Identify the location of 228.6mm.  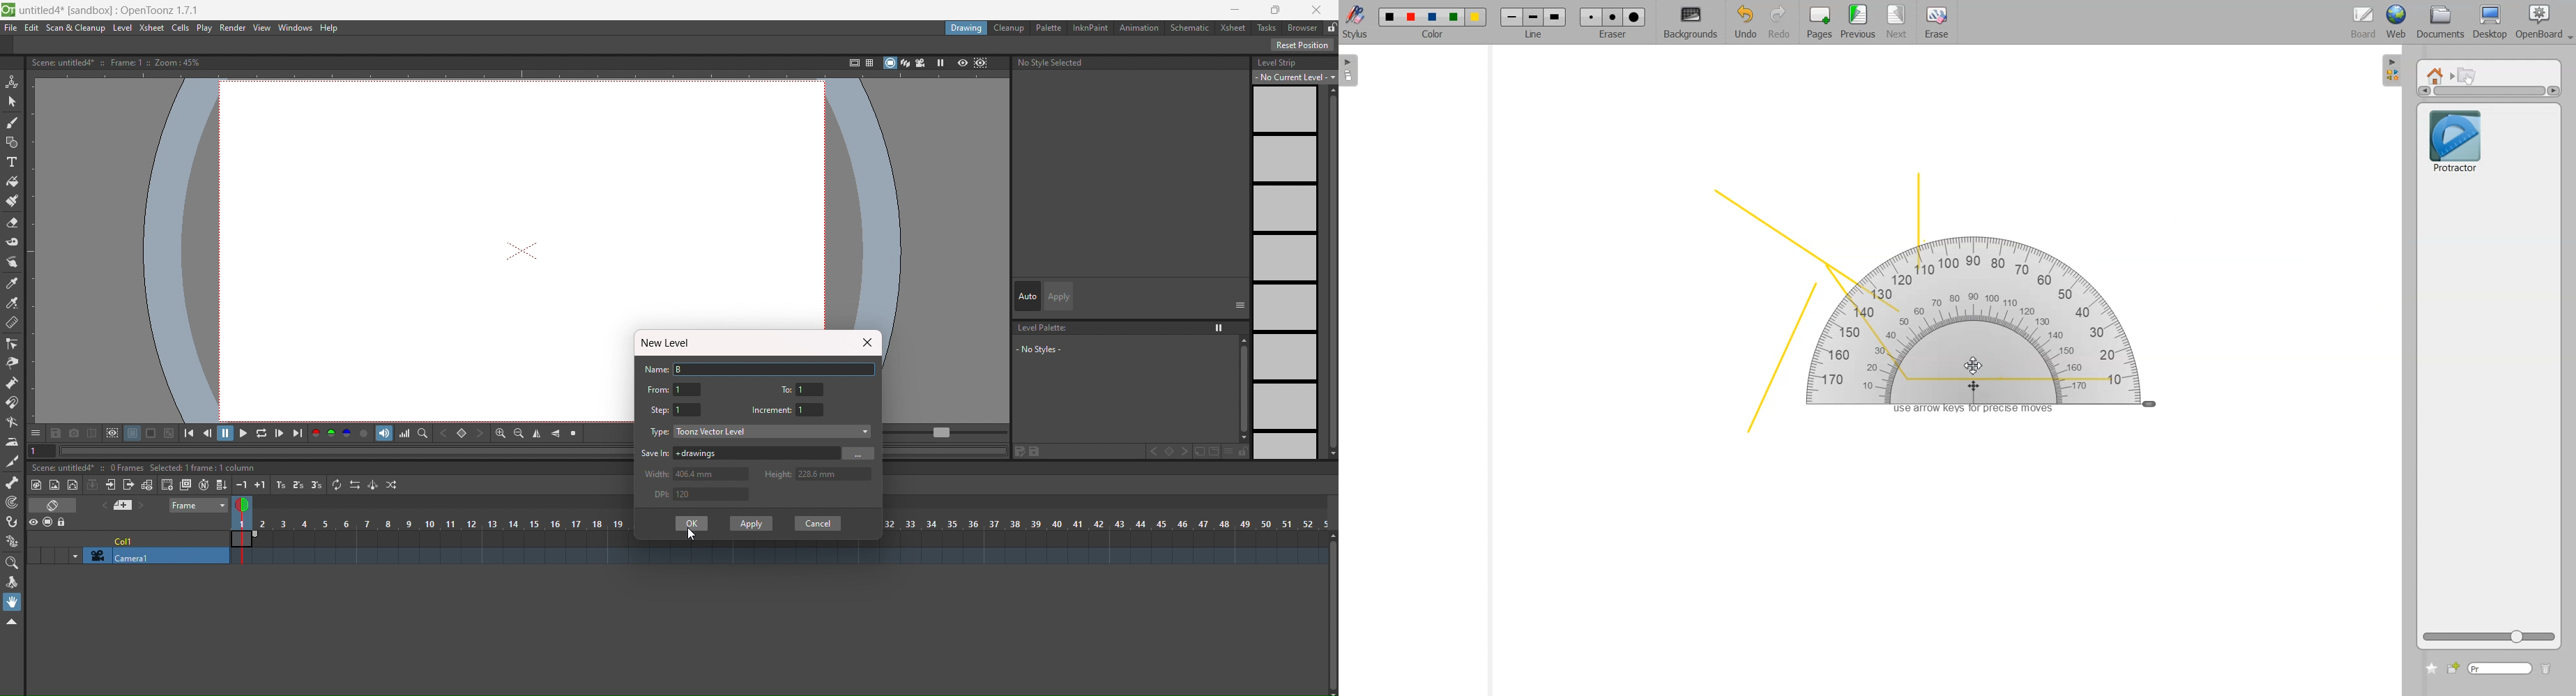
(835, 475).